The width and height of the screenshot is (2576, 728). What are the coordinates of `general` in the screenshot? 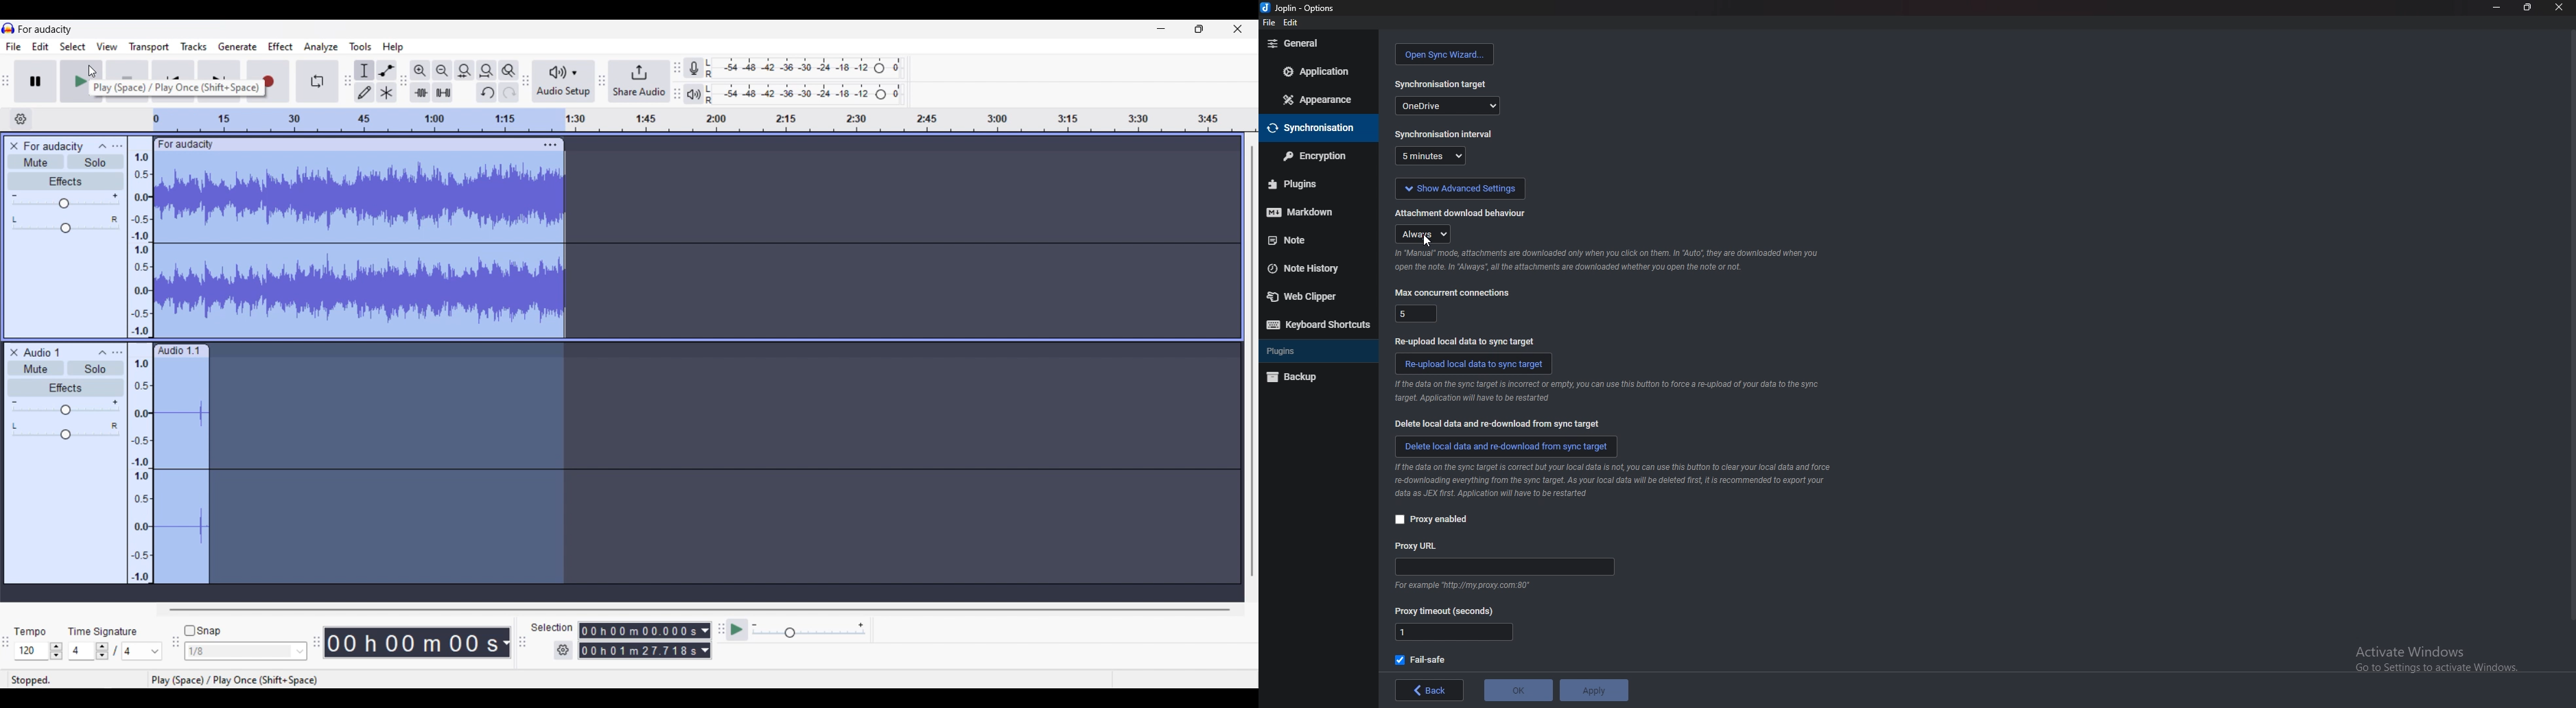 It's located at (1317, 45).